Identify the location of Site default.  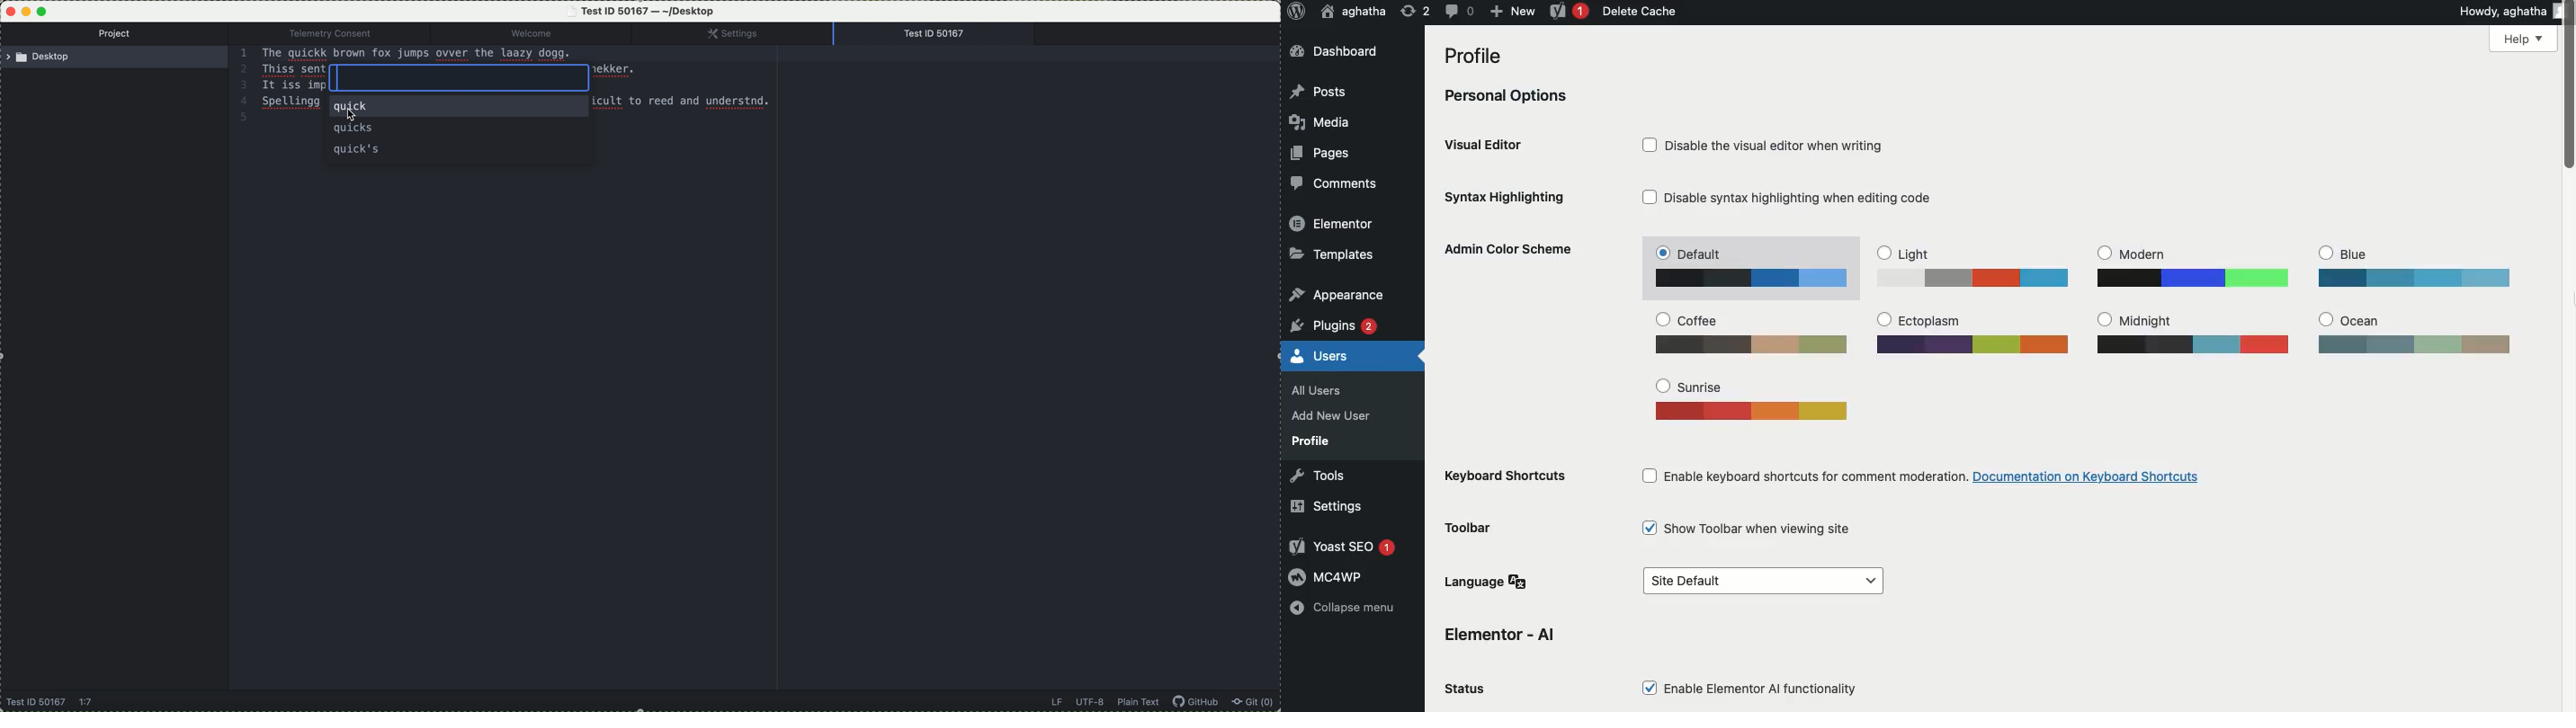
(1761, 580).